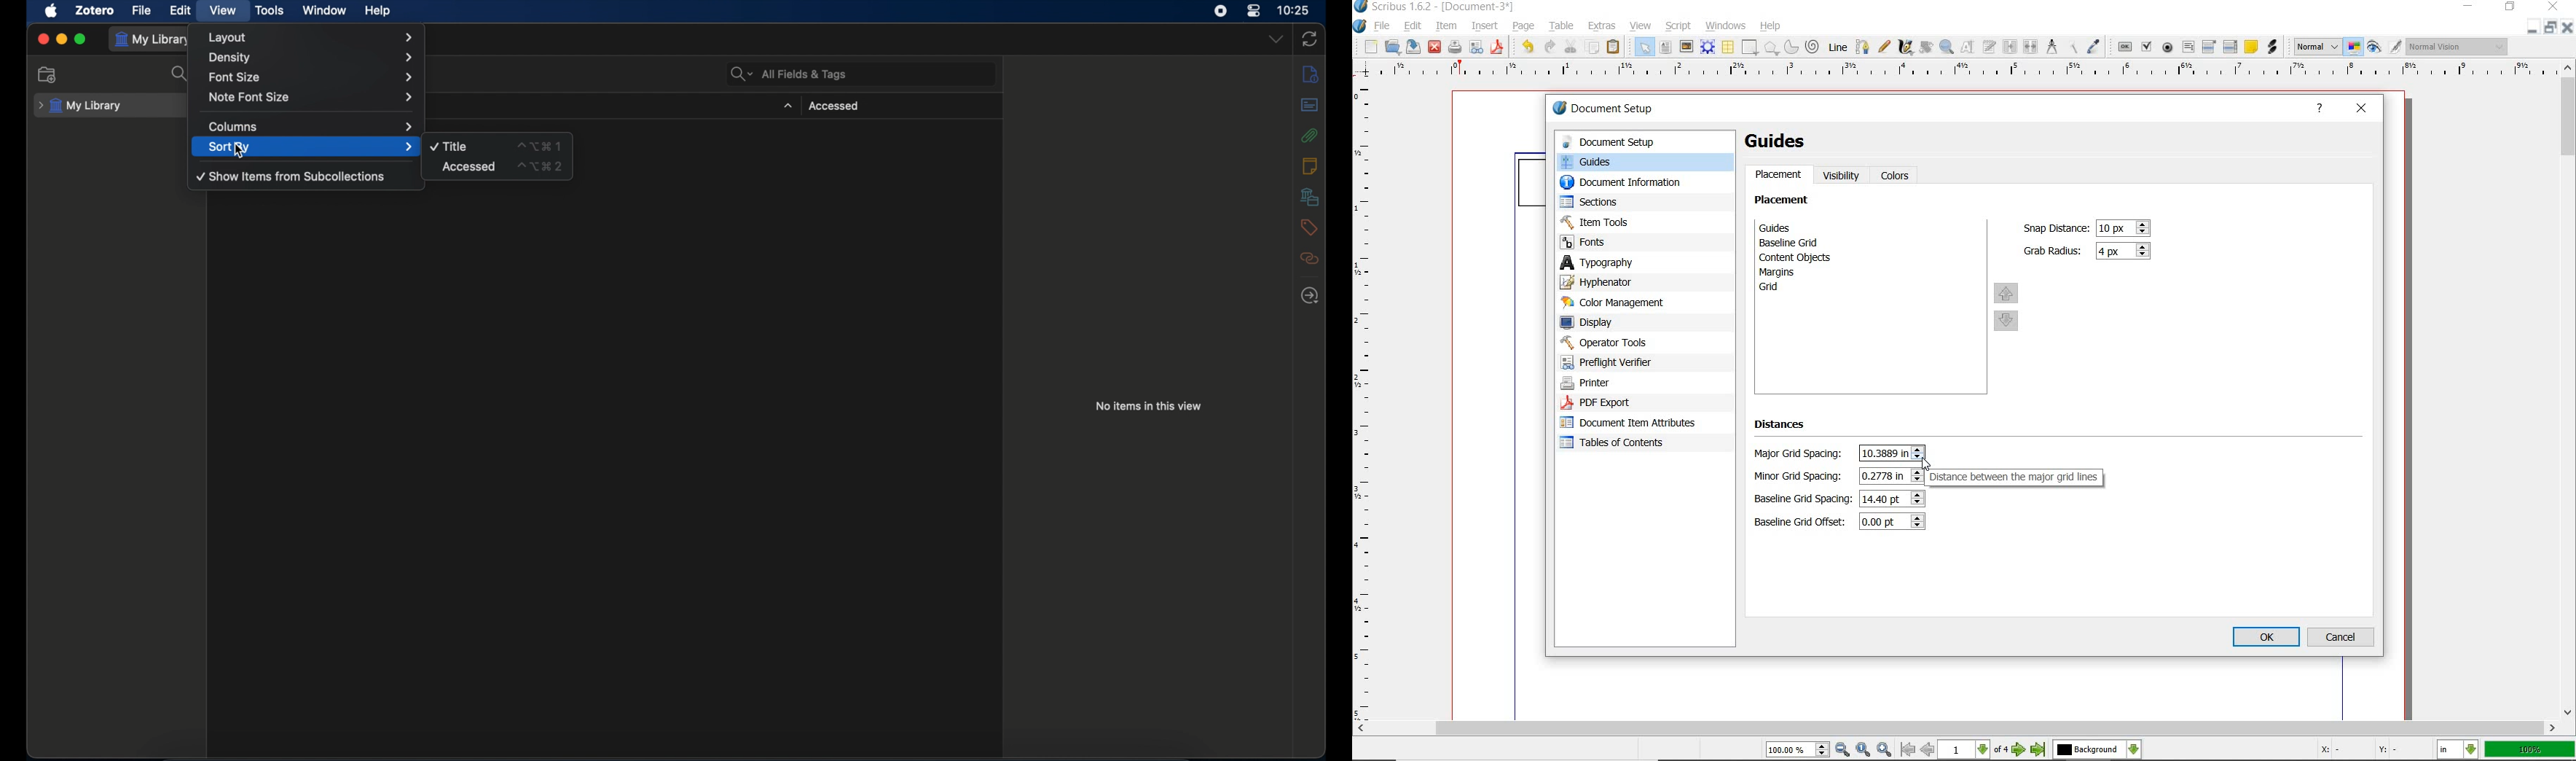 The image size is (2576, 784). I want to click on render frame, so click(1708, 47).